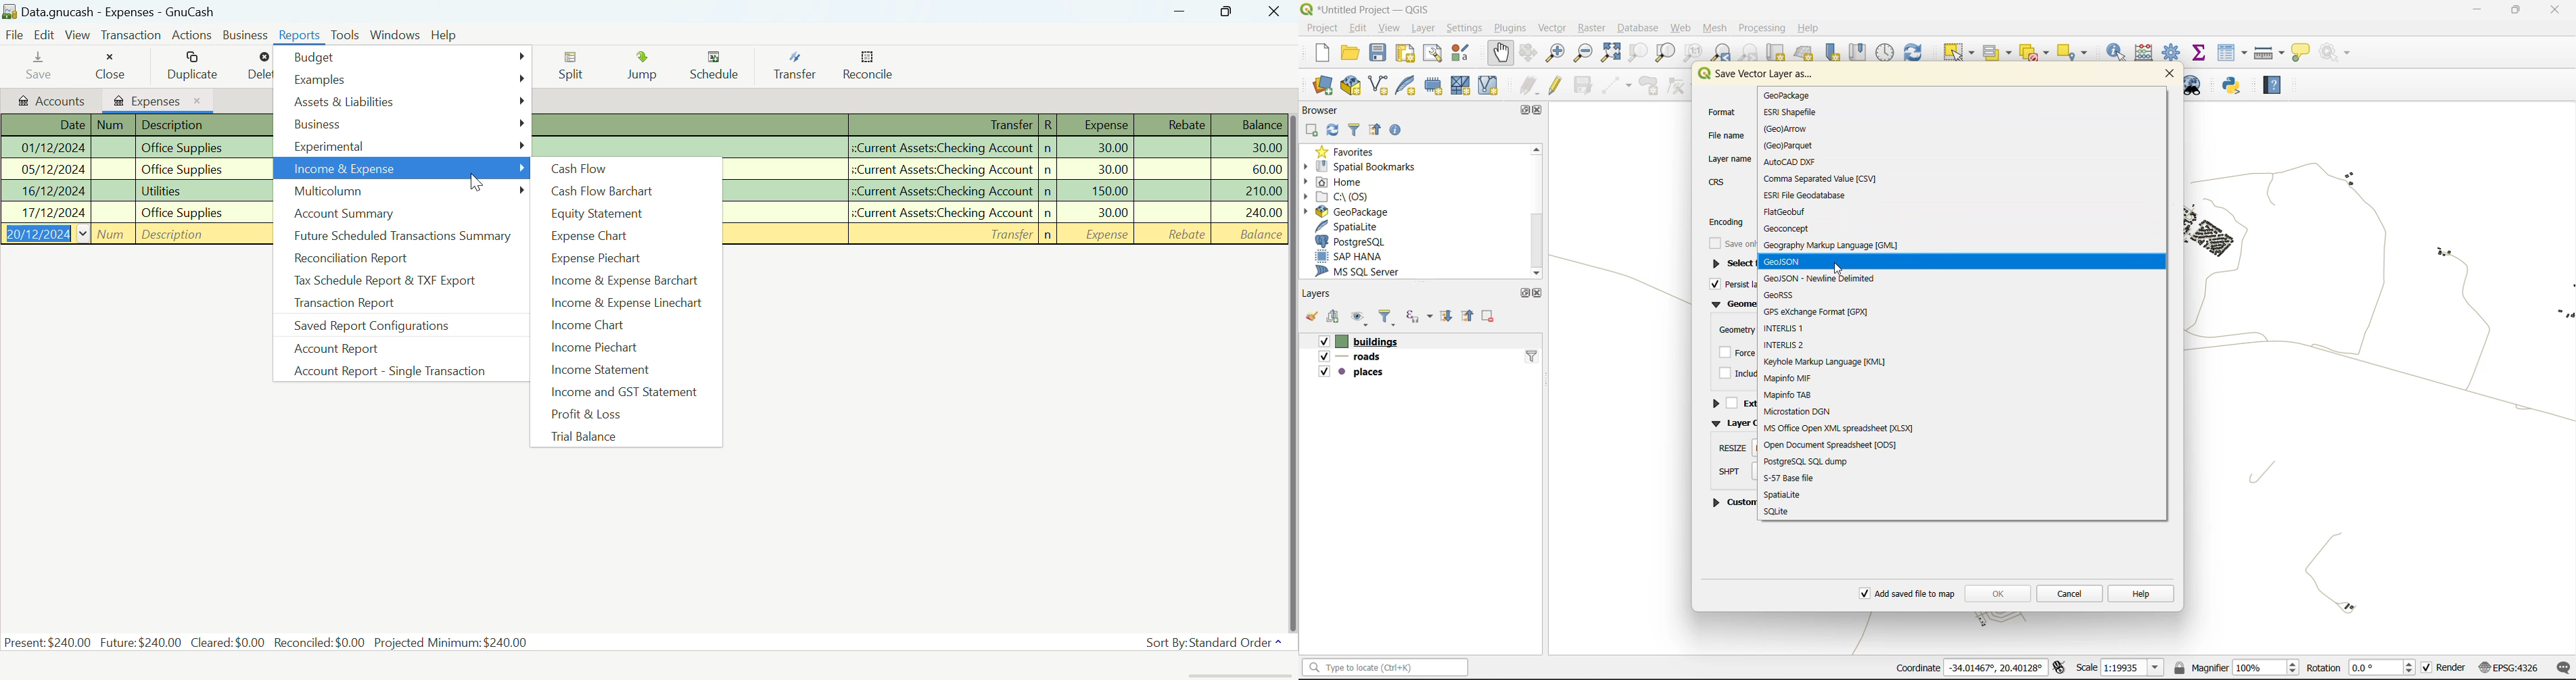 The height and width of the screenshot is (700, 2576). What do you see at coordinates (1788, 345) in the screenshot?
I see `interlis 2` at bounding box center [1788, 345].